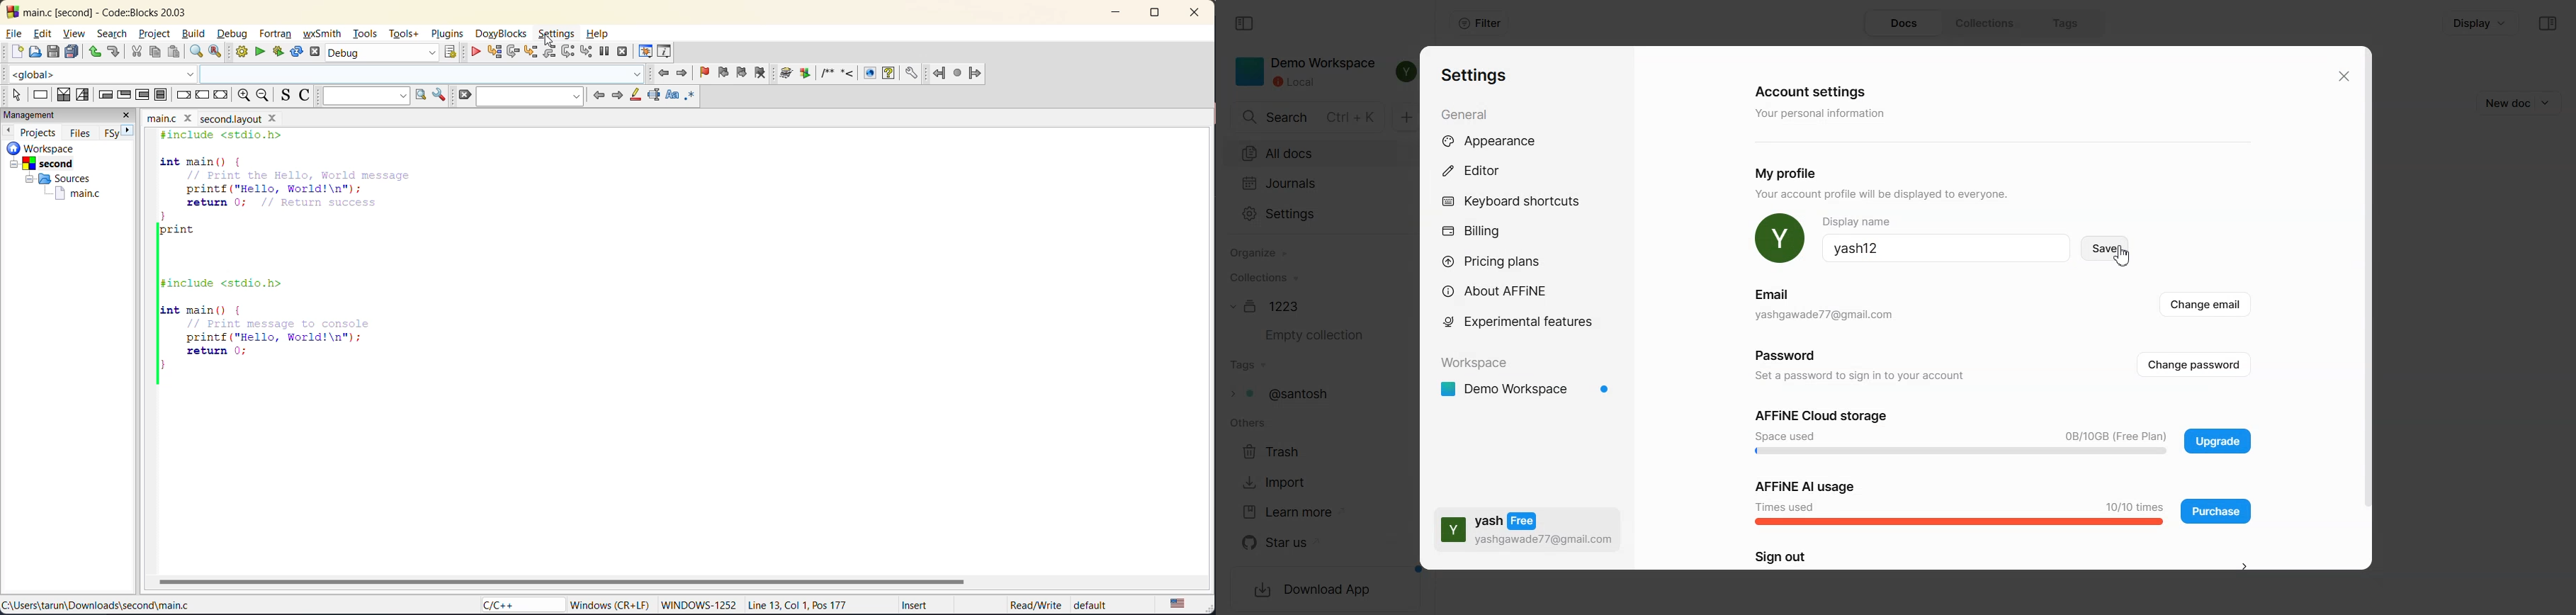 This screenshot has width=2576, height=616. Describe the element at coordinates (69, 194) in the screenshot. I see `main.c` at that location.